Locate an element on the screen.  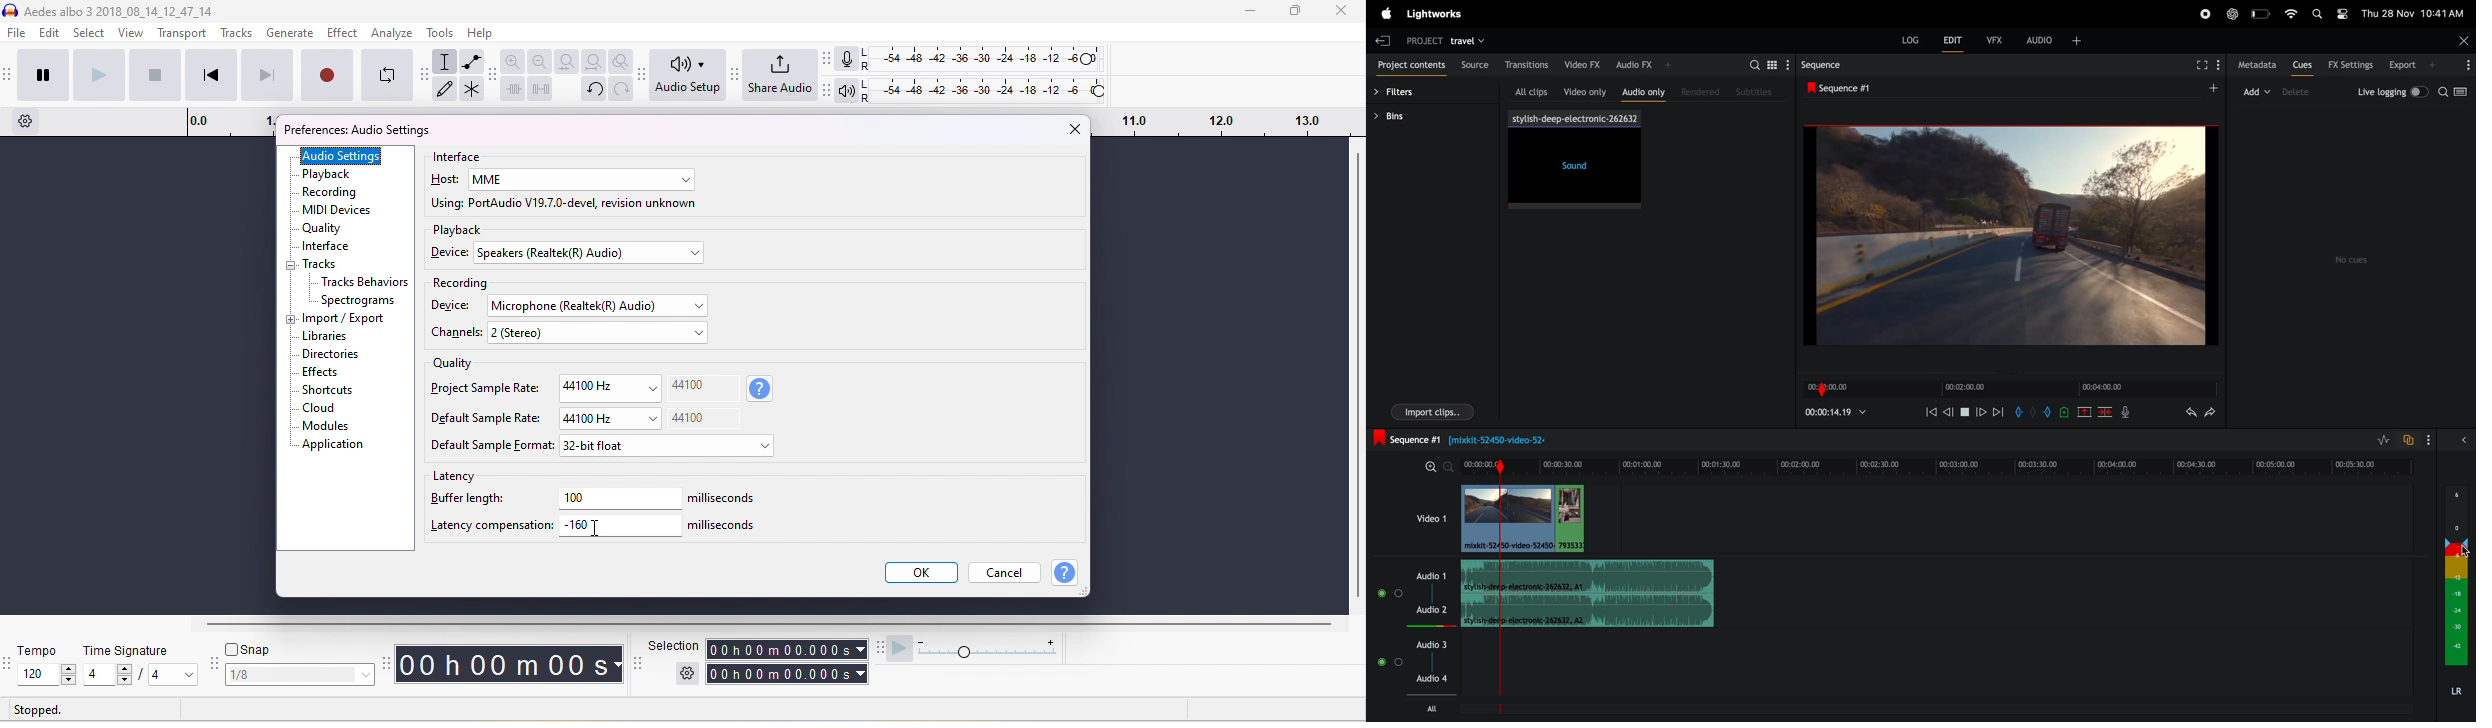
share audio is located at coordinates (780, 77).